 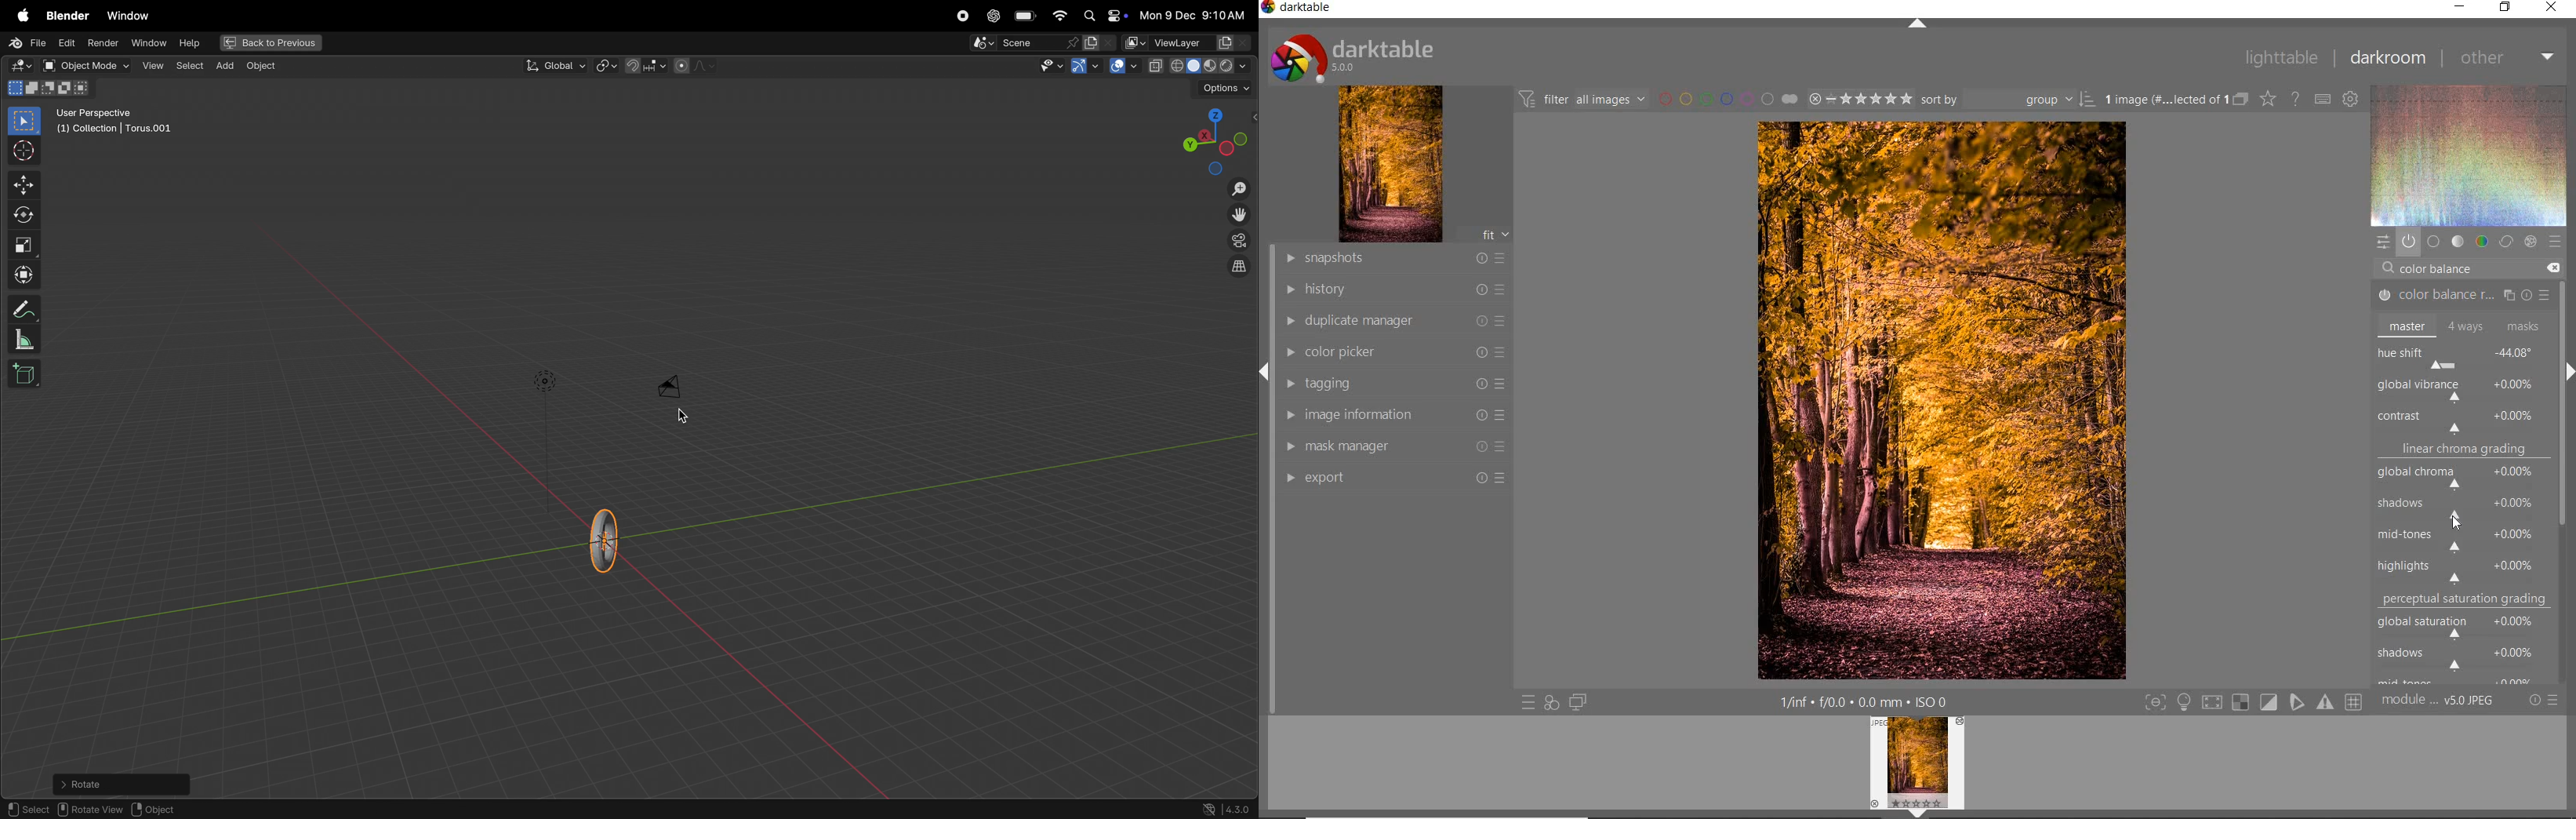 What do you see at coordinates (1394, 288) in the screenshot?
I see `history` at bounding box center [1394, 288].